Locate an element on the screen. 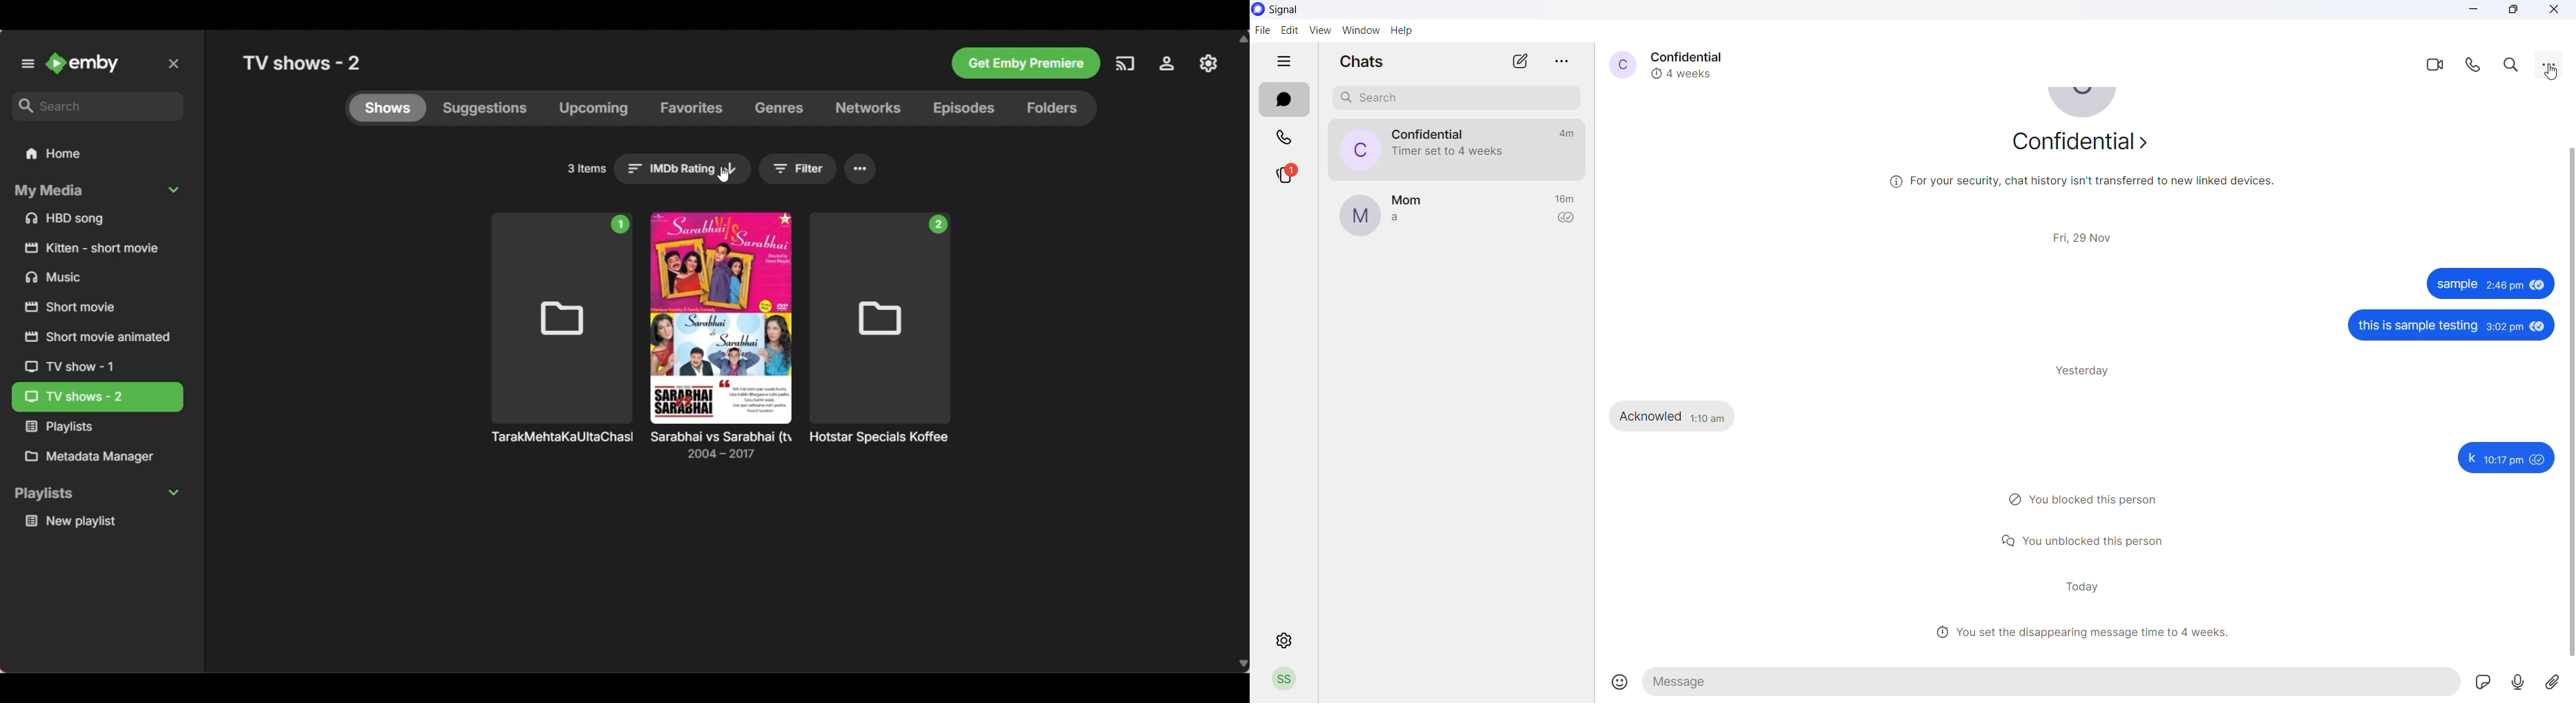 The height and width of the screenshot is (728, 2576).  is located at coordinates (77, 366).